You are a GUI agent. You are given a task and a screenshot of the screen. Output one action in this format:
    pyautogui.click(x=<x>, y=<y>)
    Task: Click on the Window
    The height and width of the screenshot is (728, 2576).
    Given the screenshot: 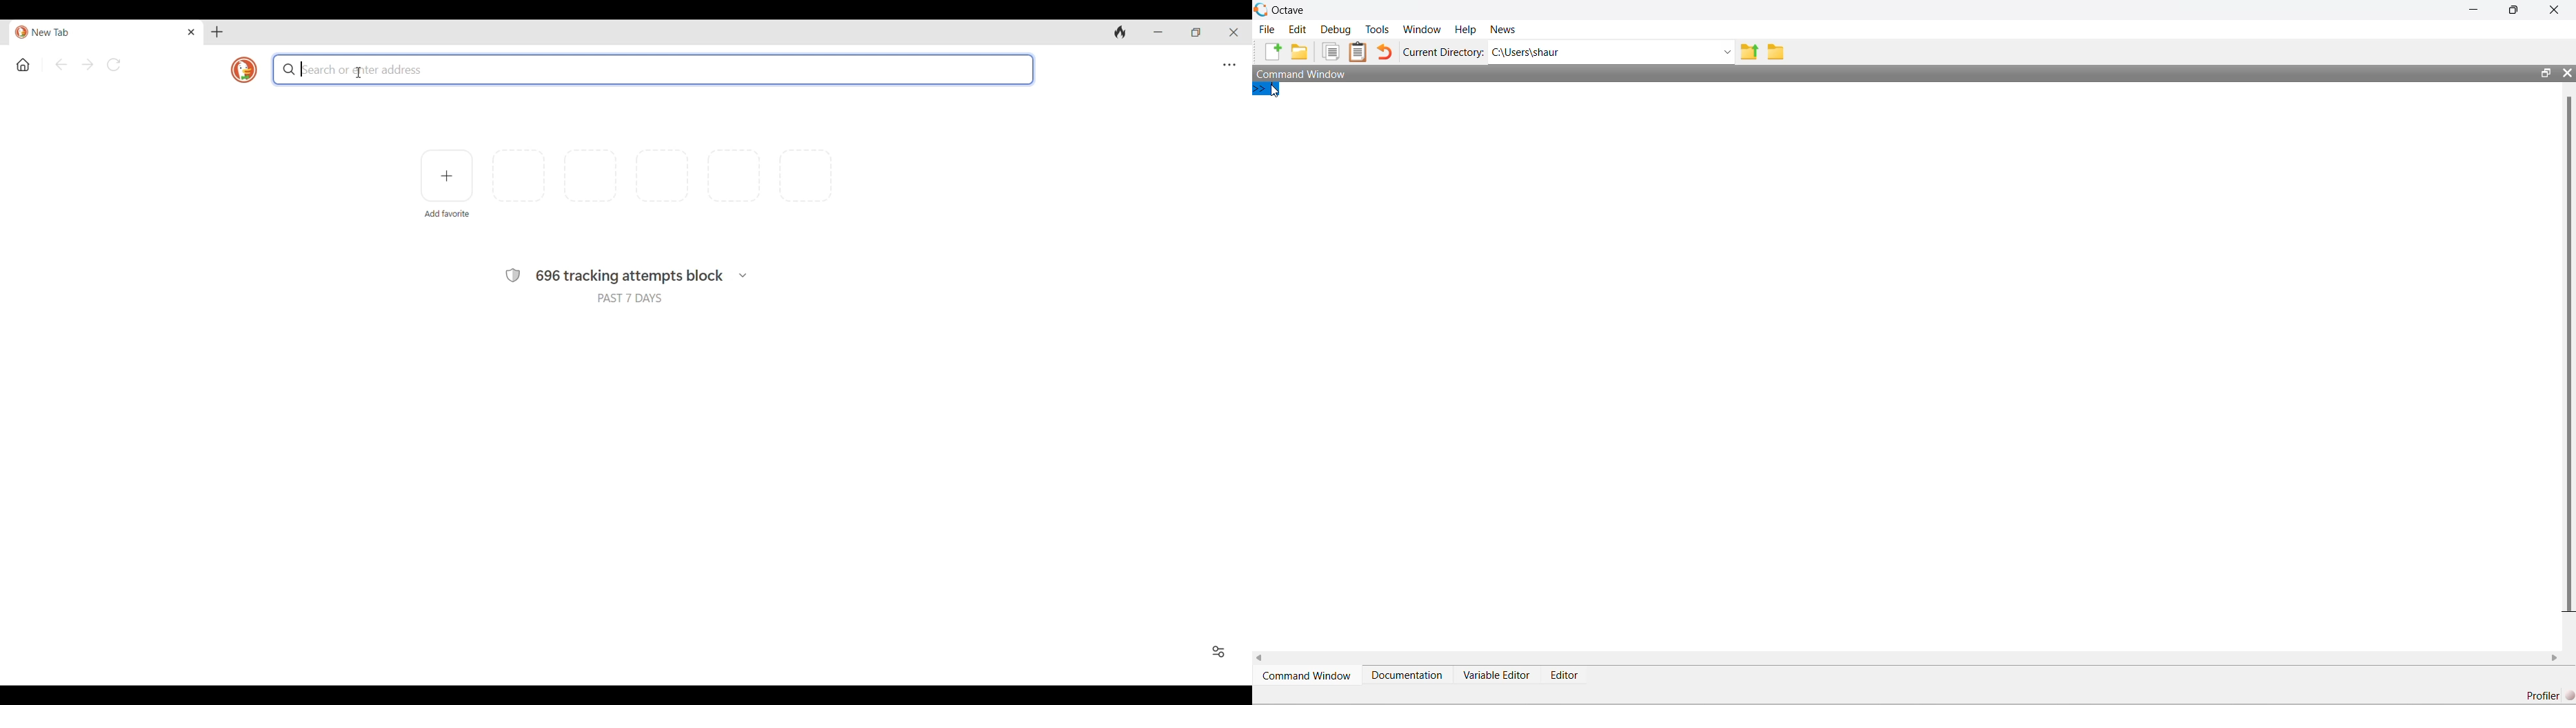 What is the action you would take?
    pyautogui.click(x=1421, y=29)
    